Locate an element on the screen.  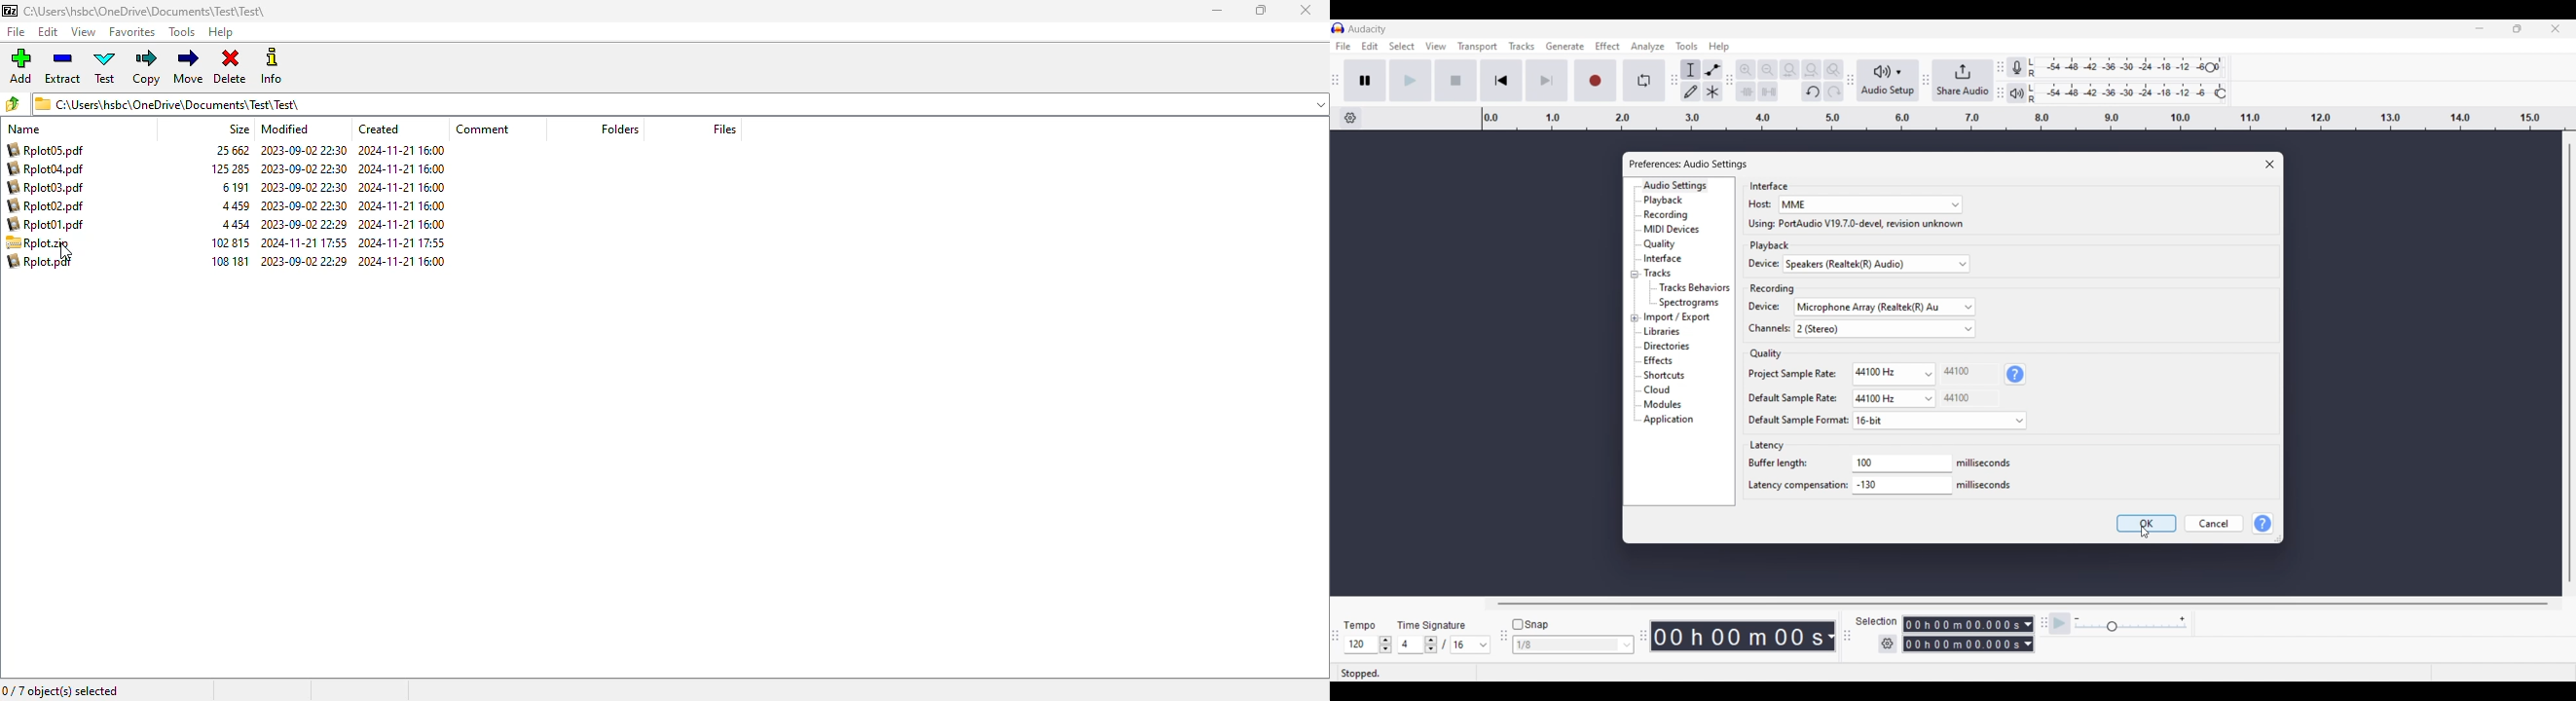
| Host: is located at coordinates (1752, 205).